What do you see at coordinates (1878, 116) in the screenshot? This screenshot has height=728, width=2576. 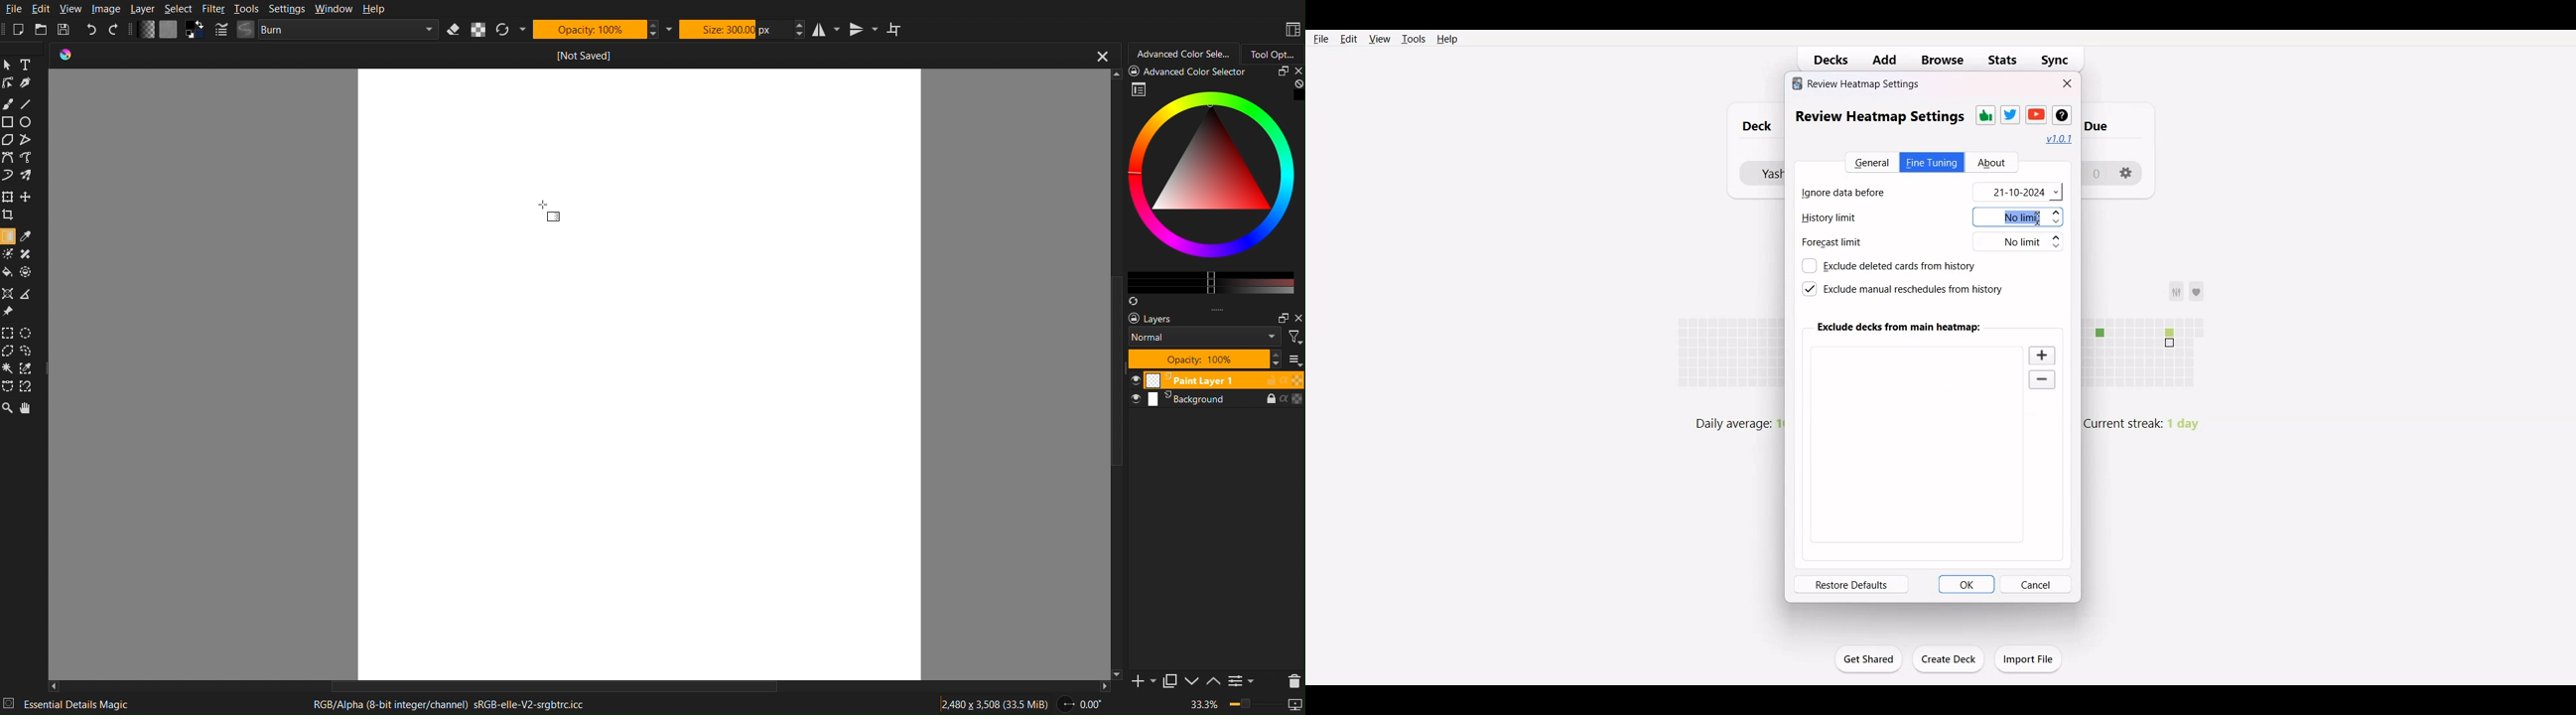 I see `review heatmap settings` at bounding box center [1878, 116].